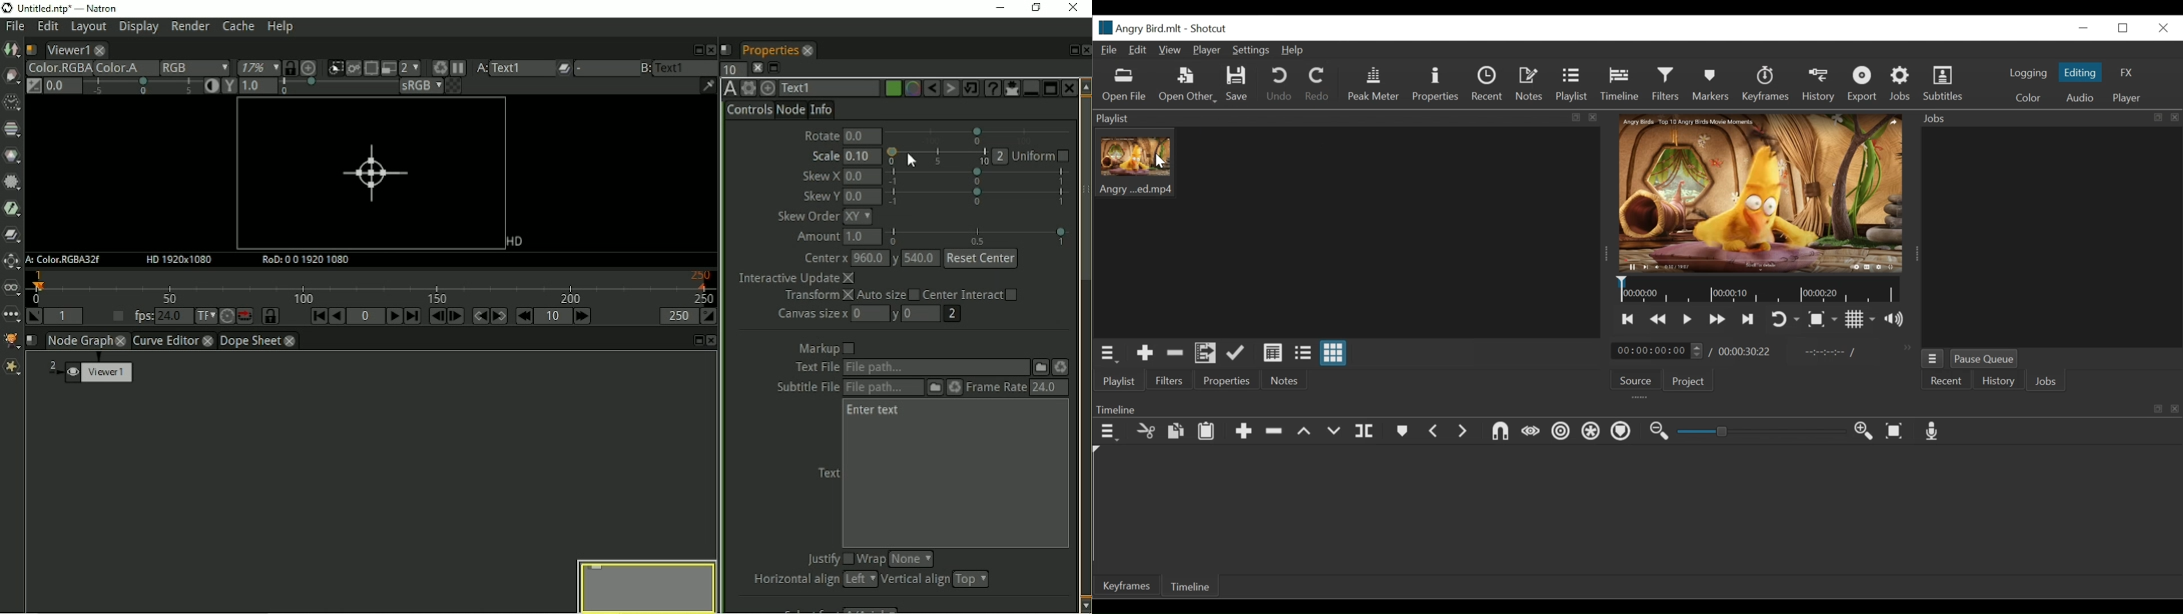 The height and width of the screenshot is (616, 2184). I want to click on Open Files, so click(1126, 85).